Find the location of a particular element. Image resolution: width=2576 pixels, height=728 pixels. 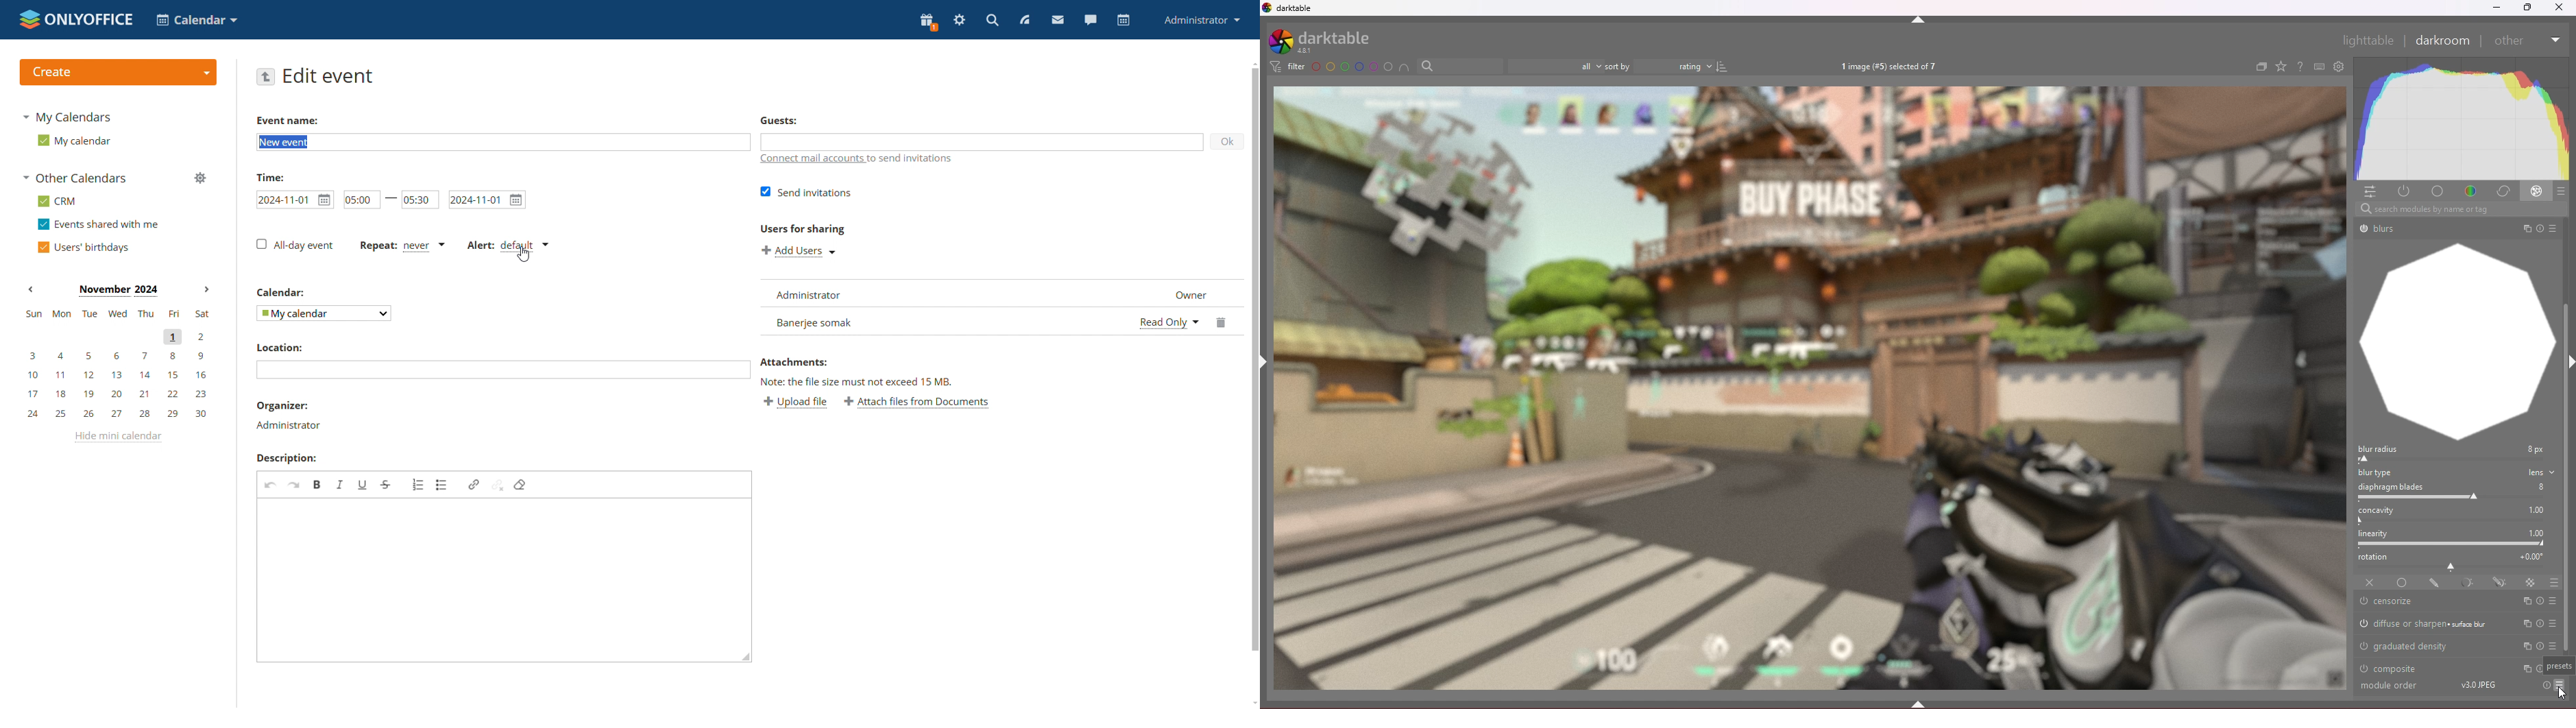

 is located at coordinates (2510, 42).